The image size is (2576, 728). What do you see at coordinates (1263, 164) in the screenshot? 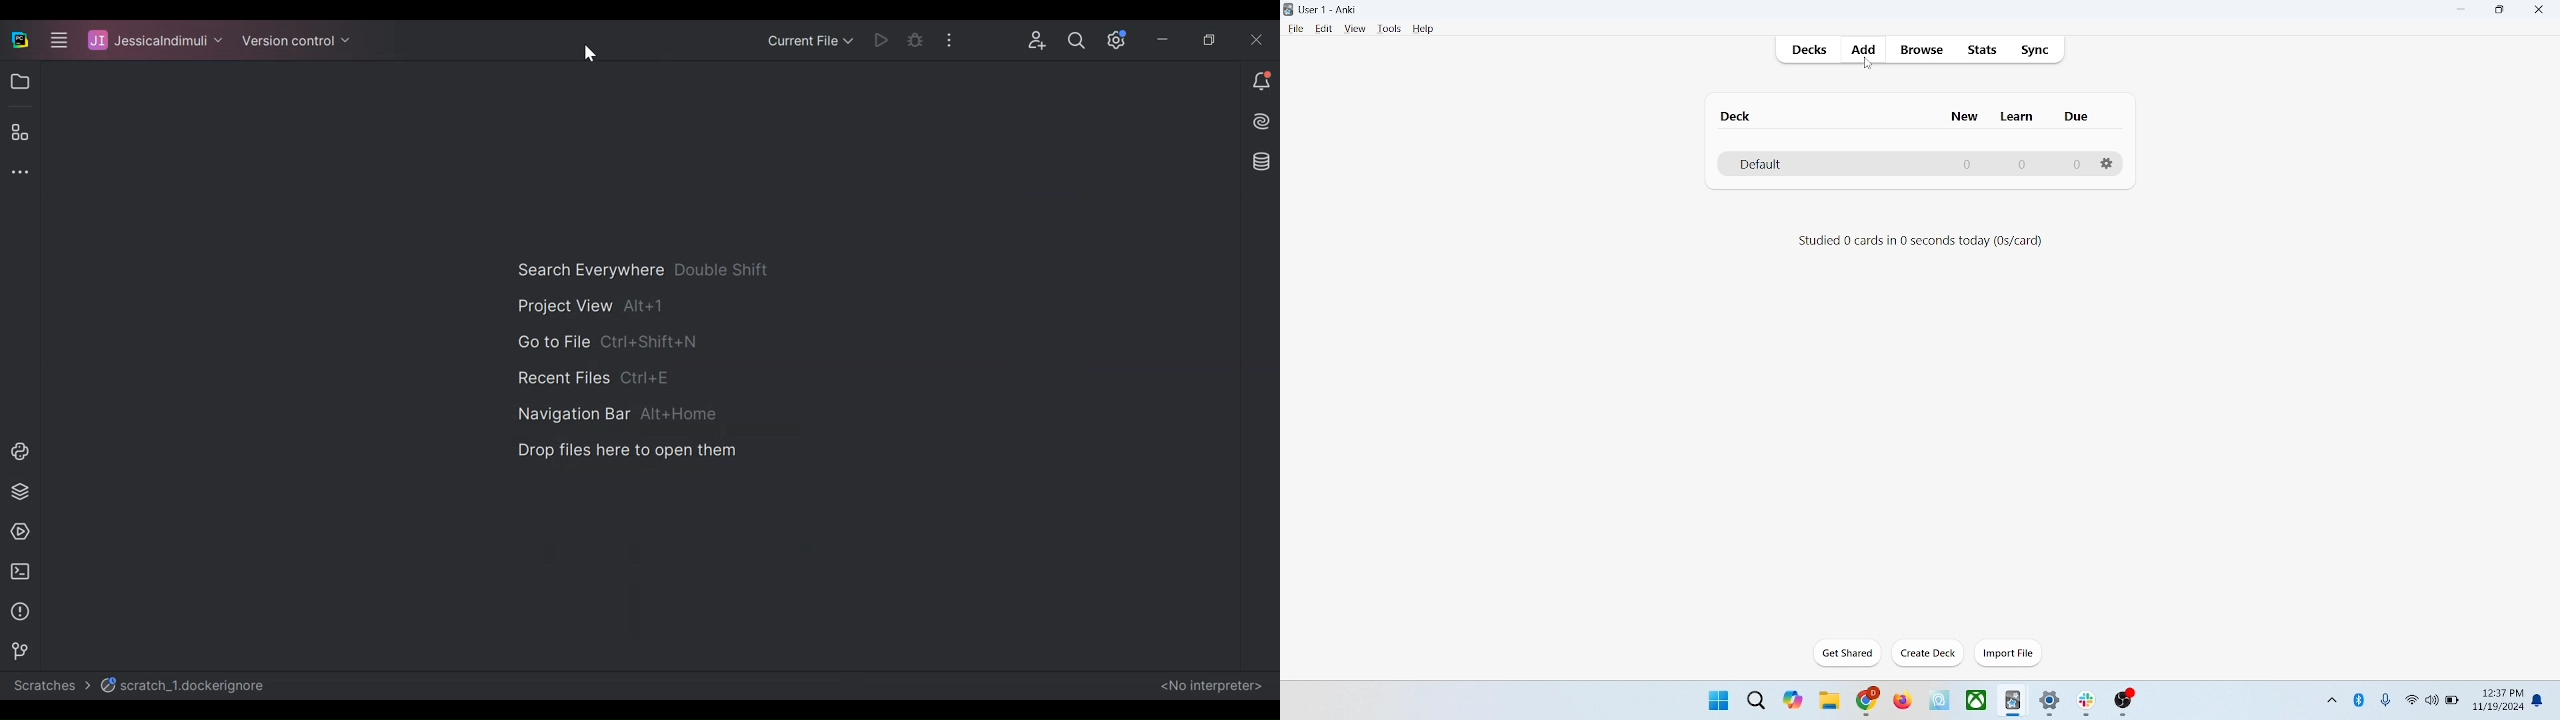
I see `Database` at bounding box center [1263, 164].